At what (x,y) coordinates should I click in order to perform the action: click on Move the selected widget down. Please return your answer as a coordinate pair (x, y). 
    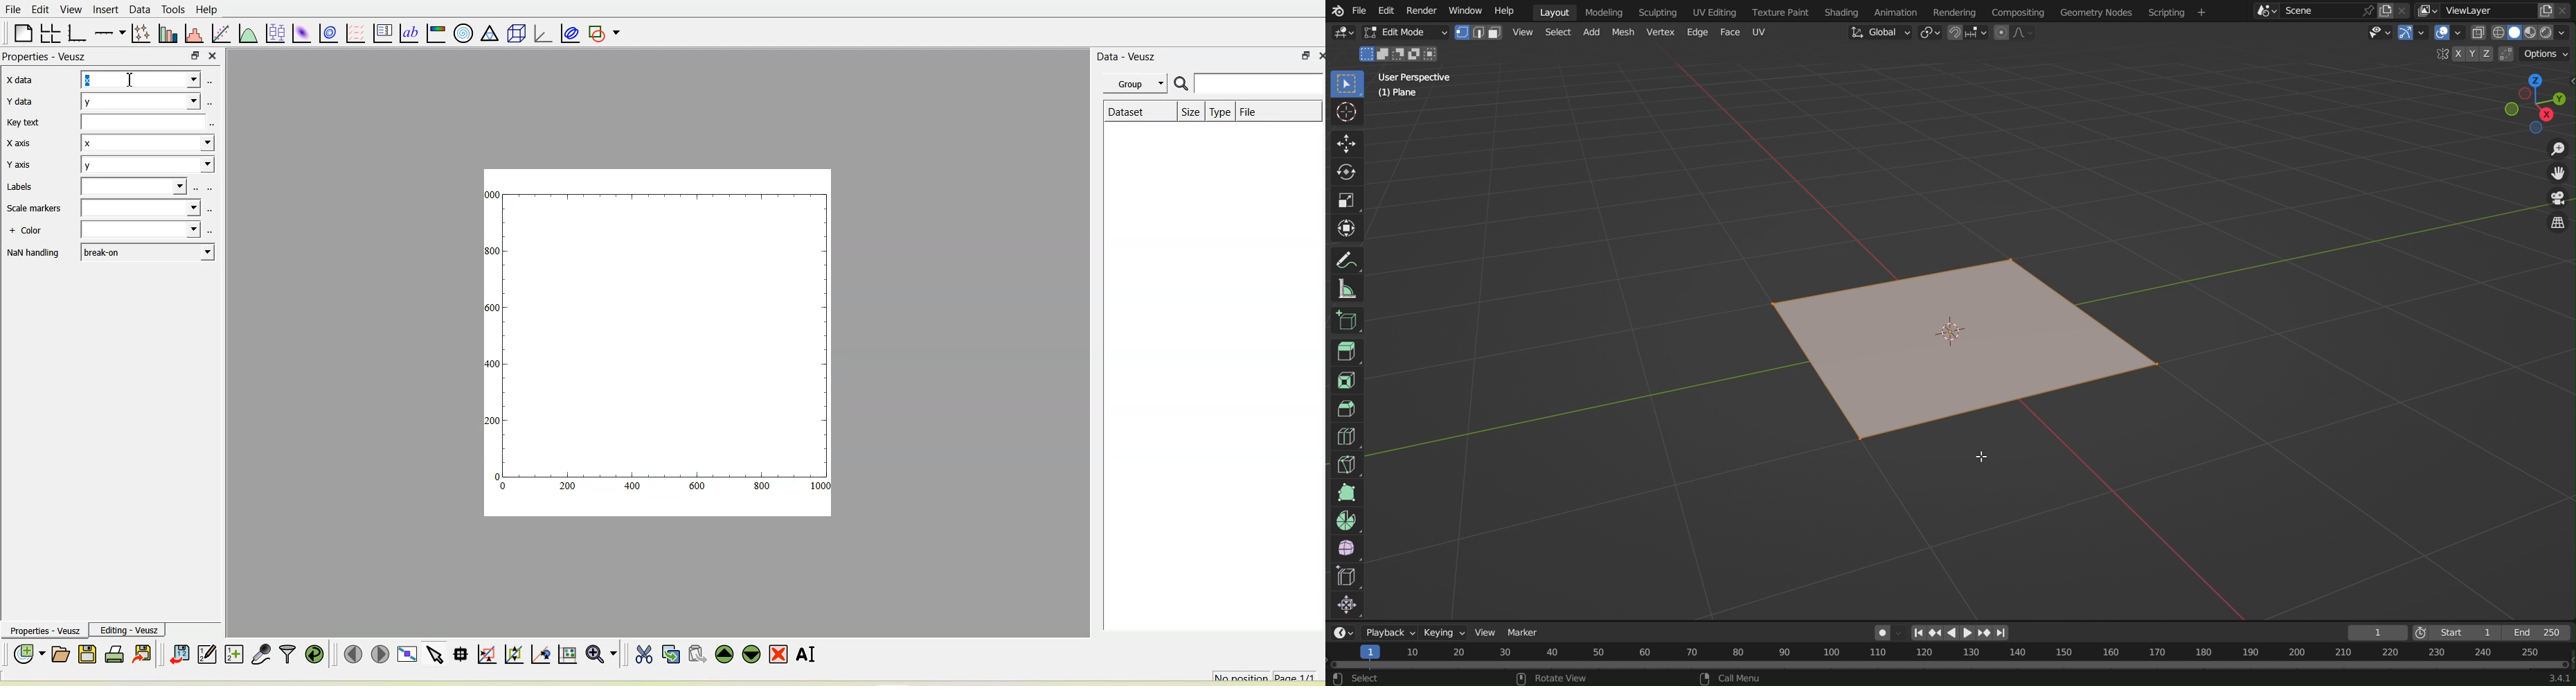
    Looking at the image, I should click on (751, 655).